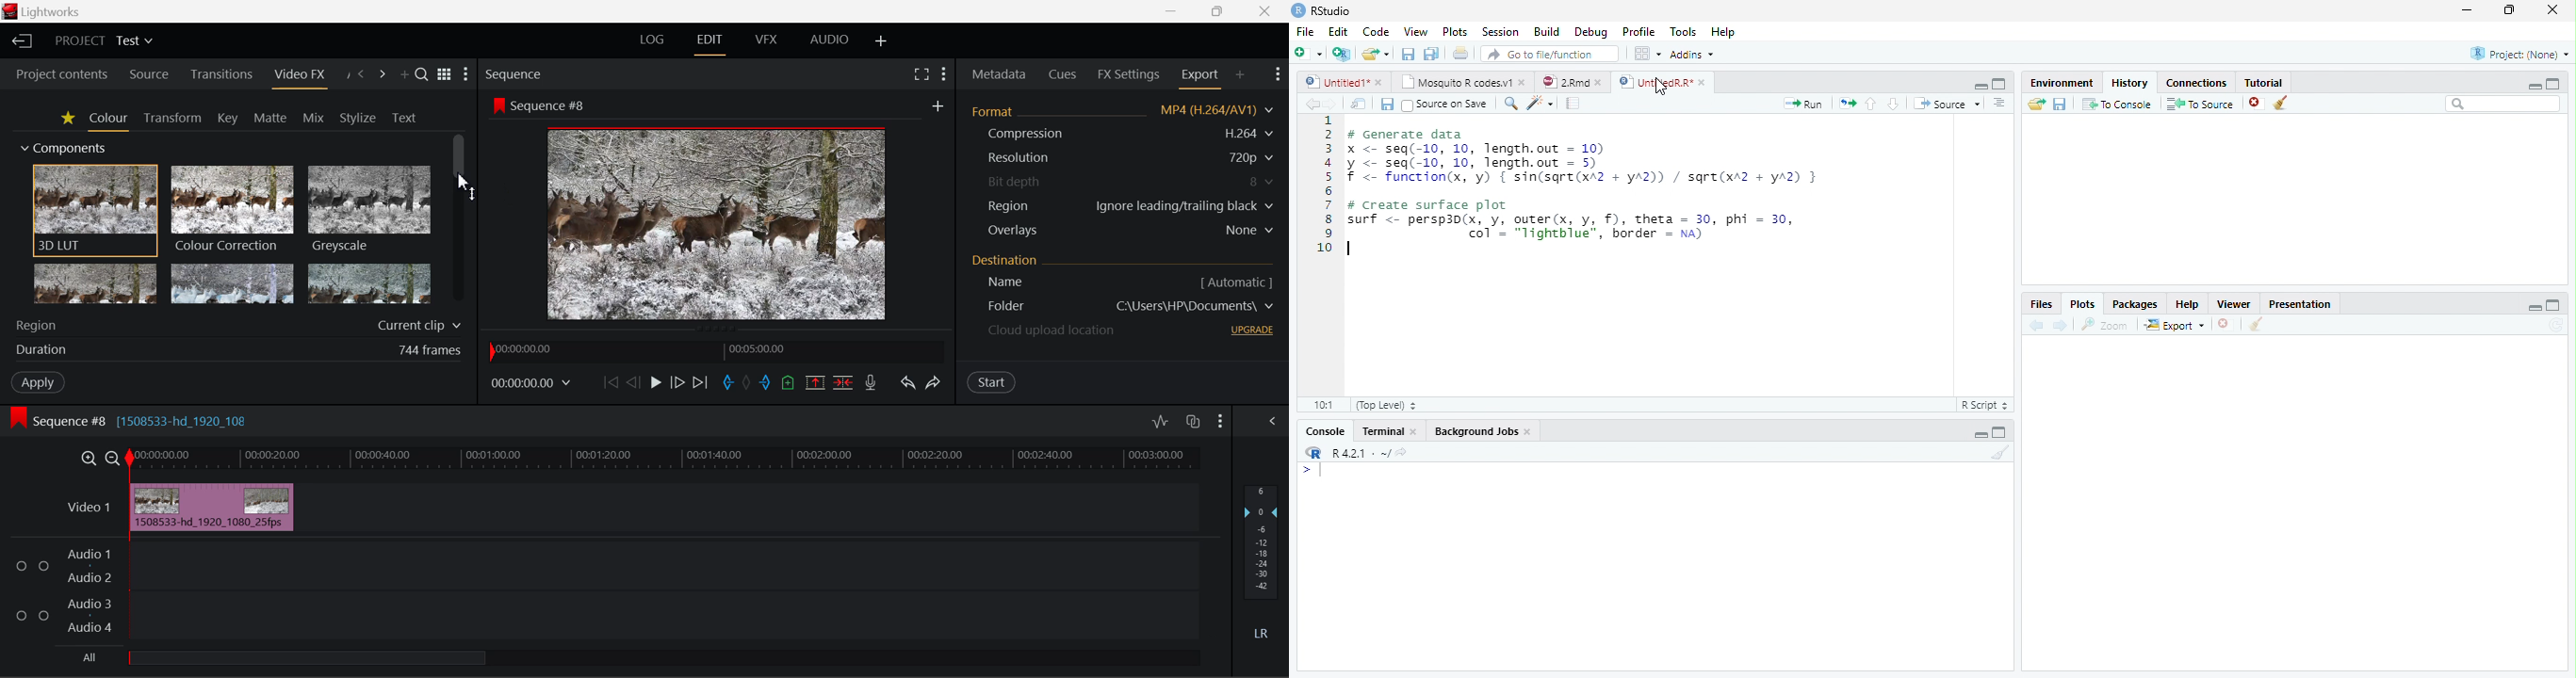 This screenshot has width=2576, height=700. What do you see at coordinates (1253, 330) in the screenshot?
I see `UPGRADE` at bounding box center [1253, 330].